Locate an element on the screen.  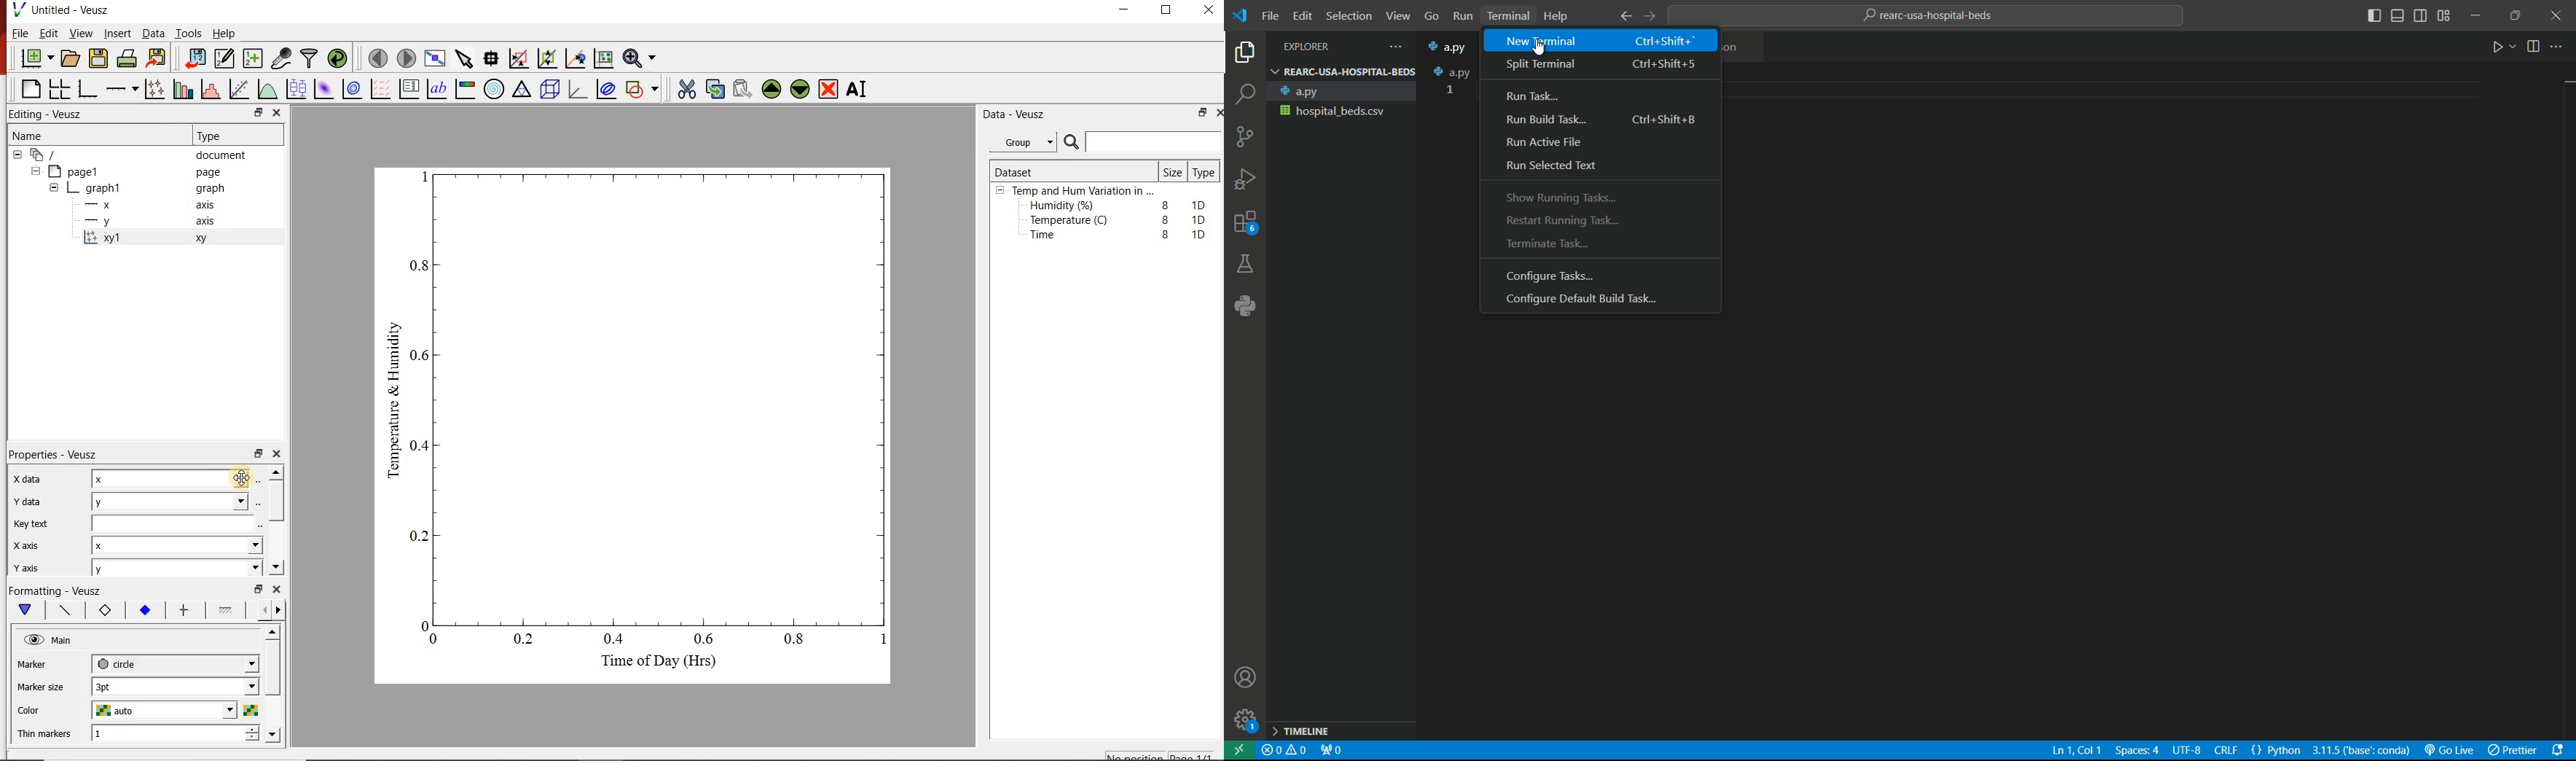
terminal menu is located at coordinates (1506, 15).